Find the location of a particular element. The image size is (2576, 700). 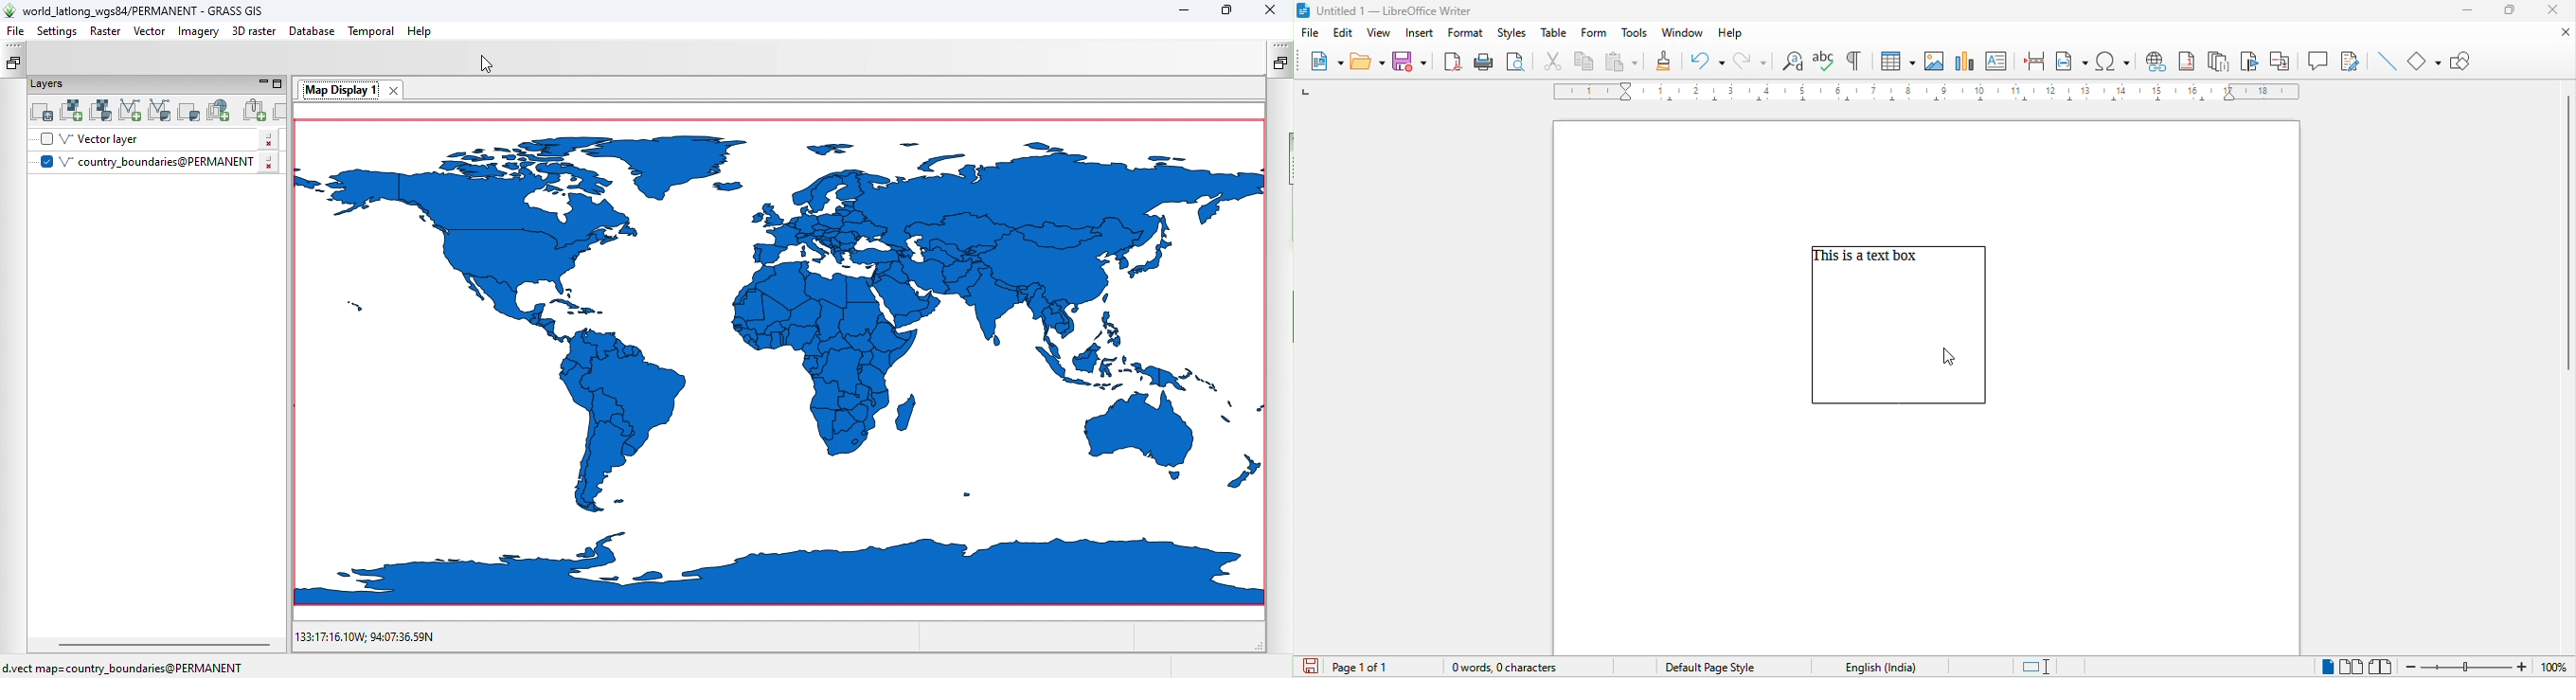

ruler is located at coordinates (1928, 93).